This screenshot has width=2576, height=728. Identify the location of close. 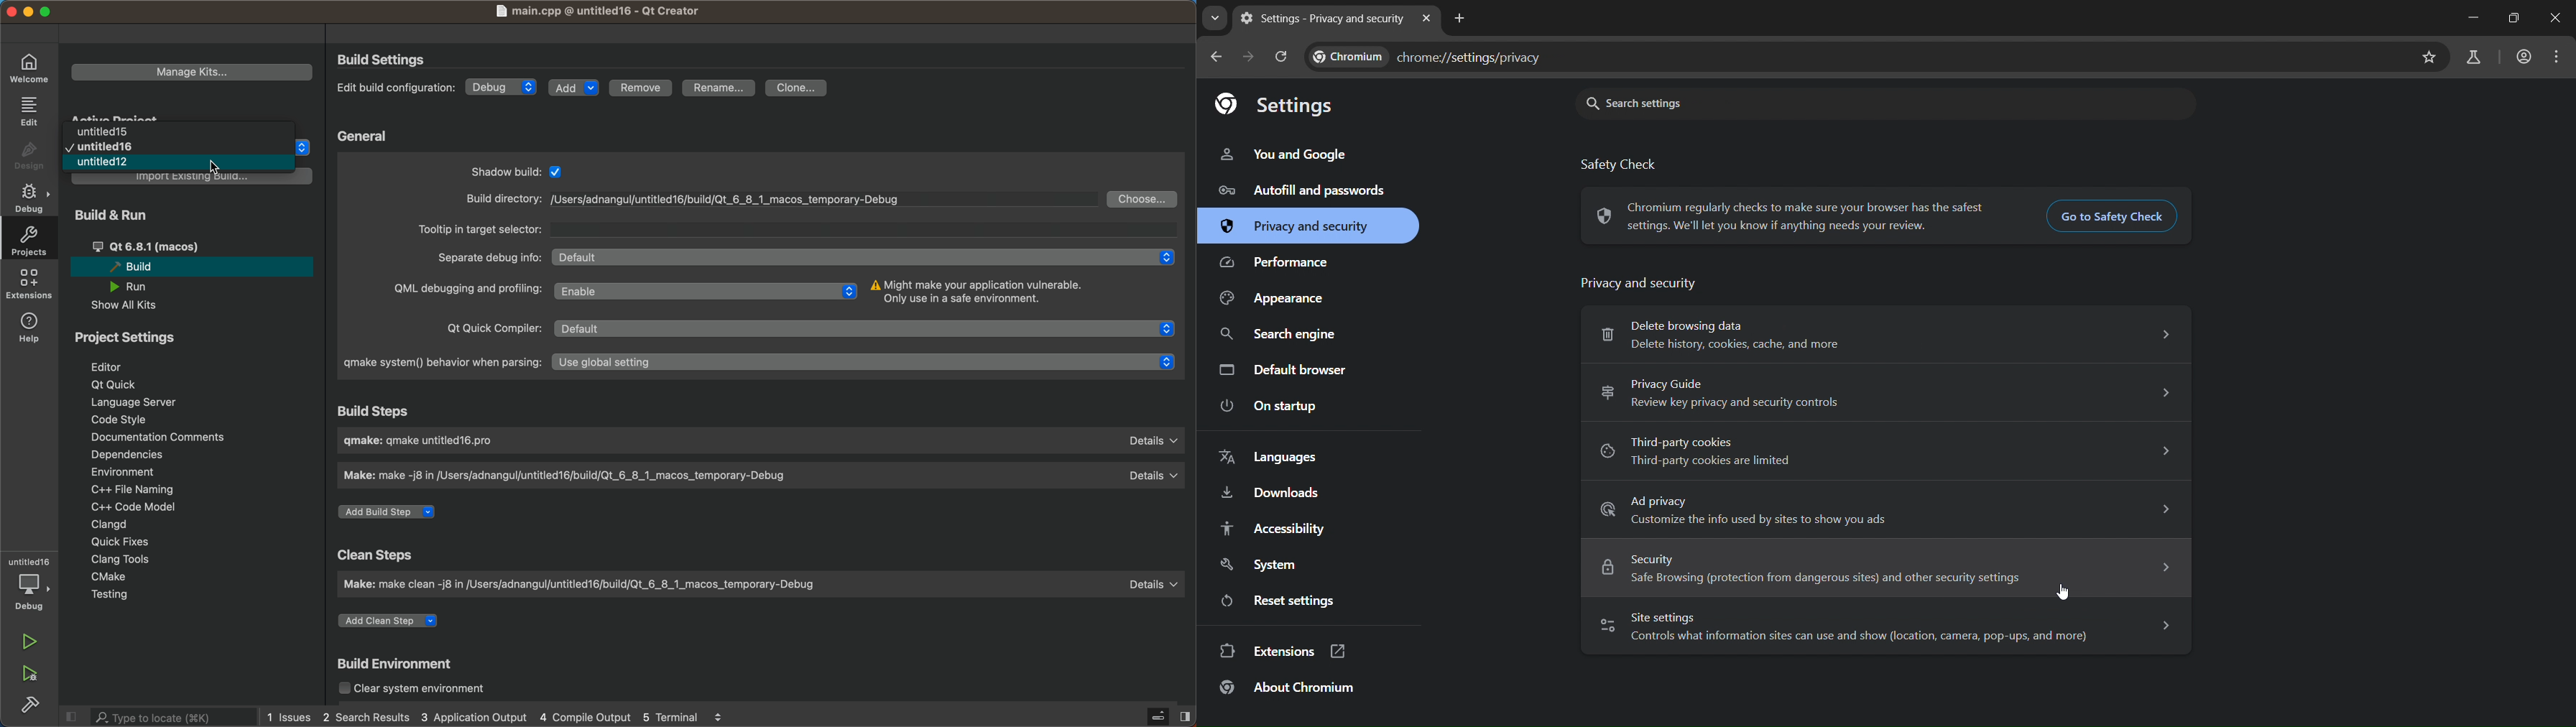
(2557, 18).